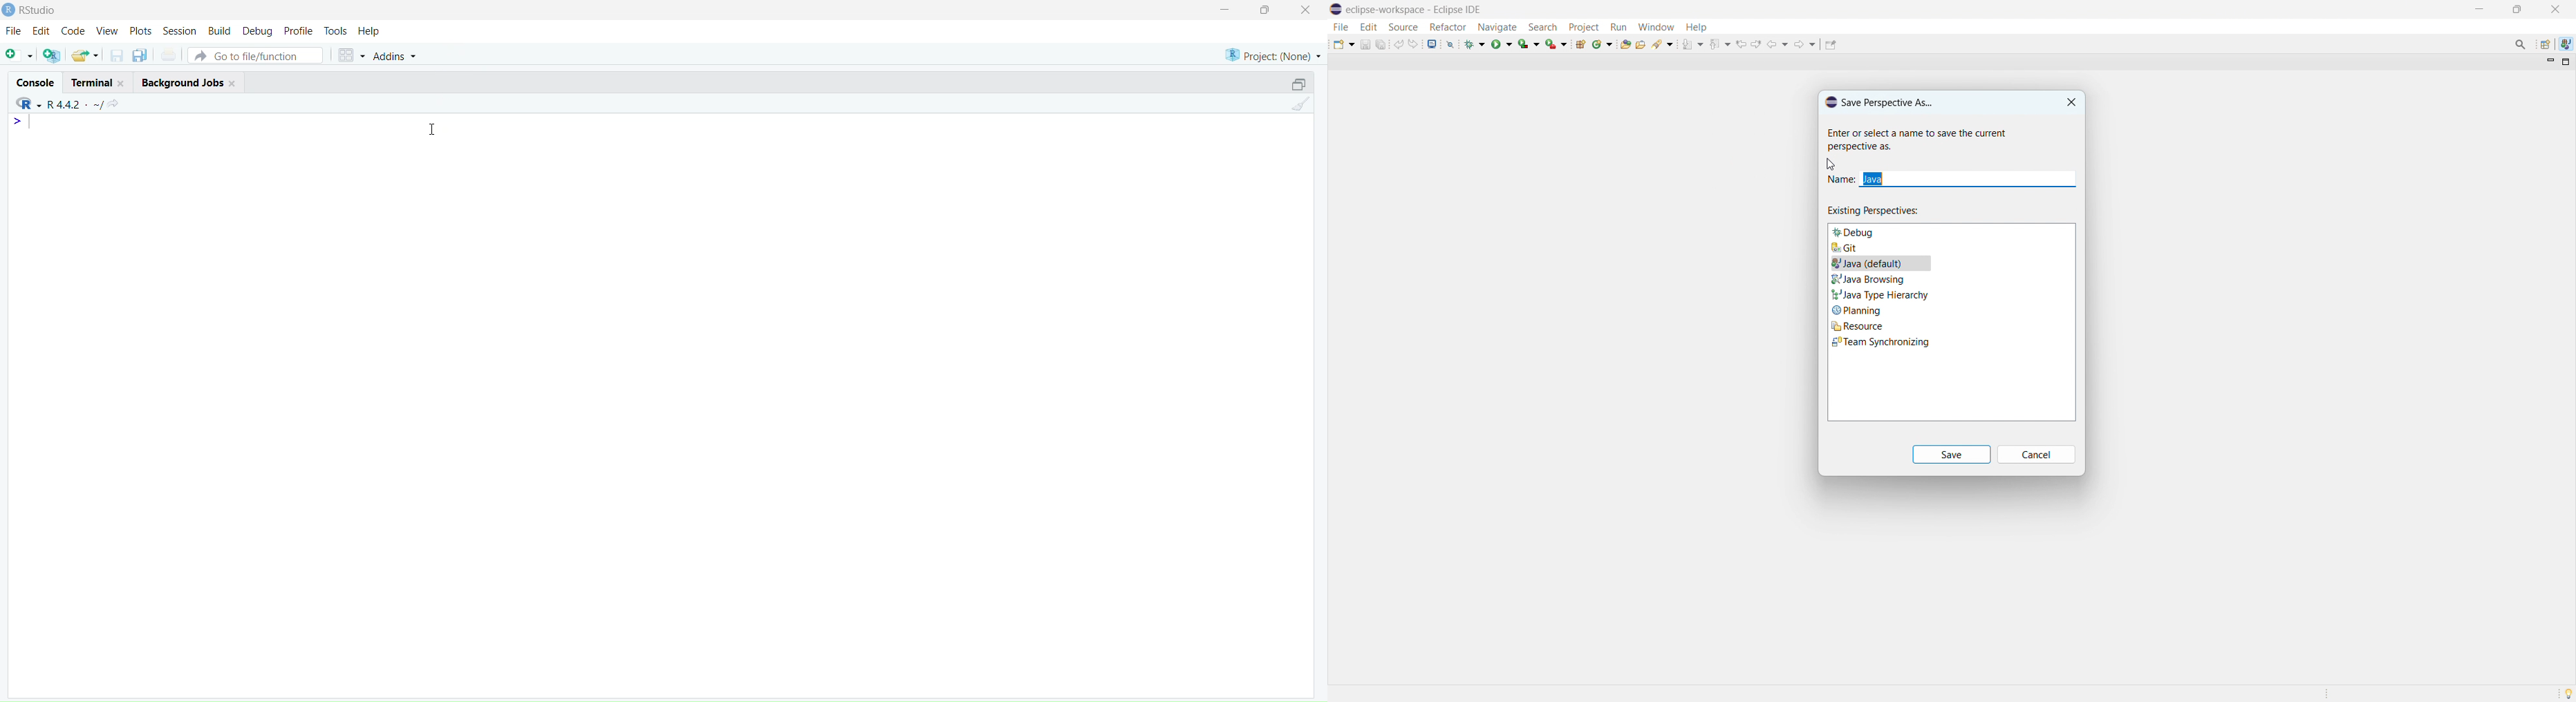 Image resolution: width=2576 pixels, height=728 pixels. What do you see at coordinates (1223, 10) in the screenshot?
I see `minimize` at bounding box center [1223, 10].